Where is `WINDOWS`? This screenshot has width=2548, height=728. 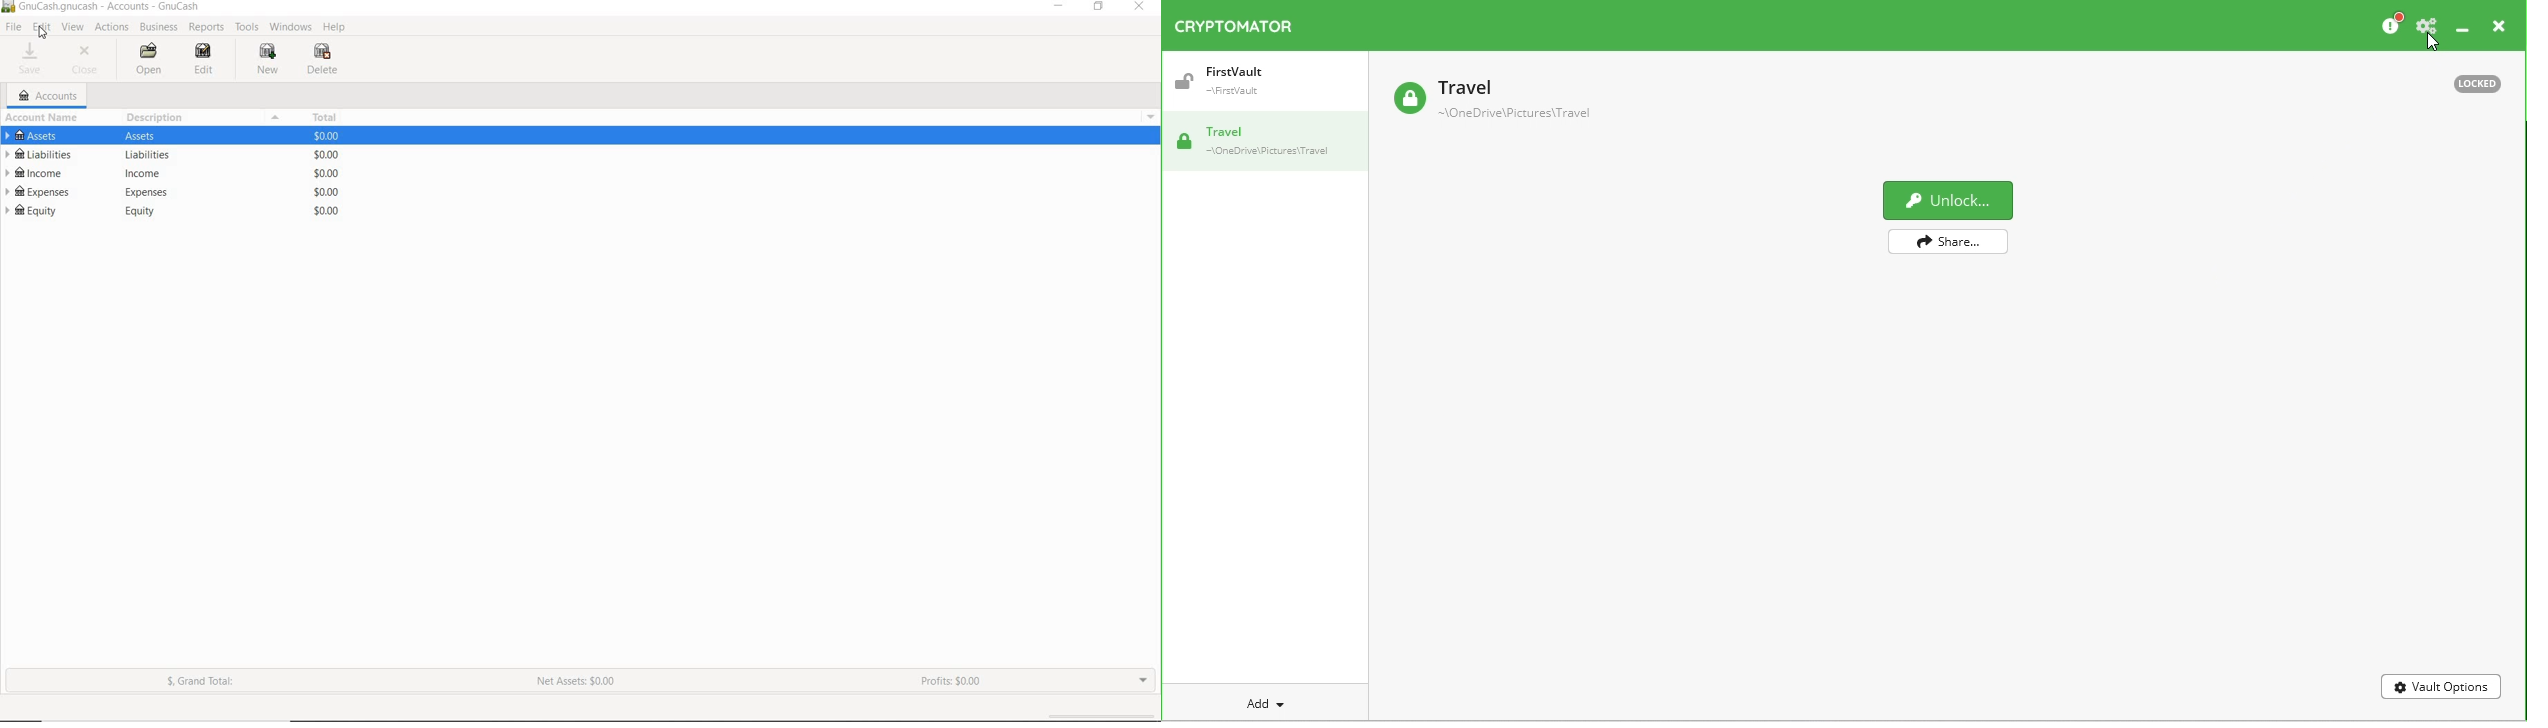
WINDOWS is located at coordinates (293, 26).